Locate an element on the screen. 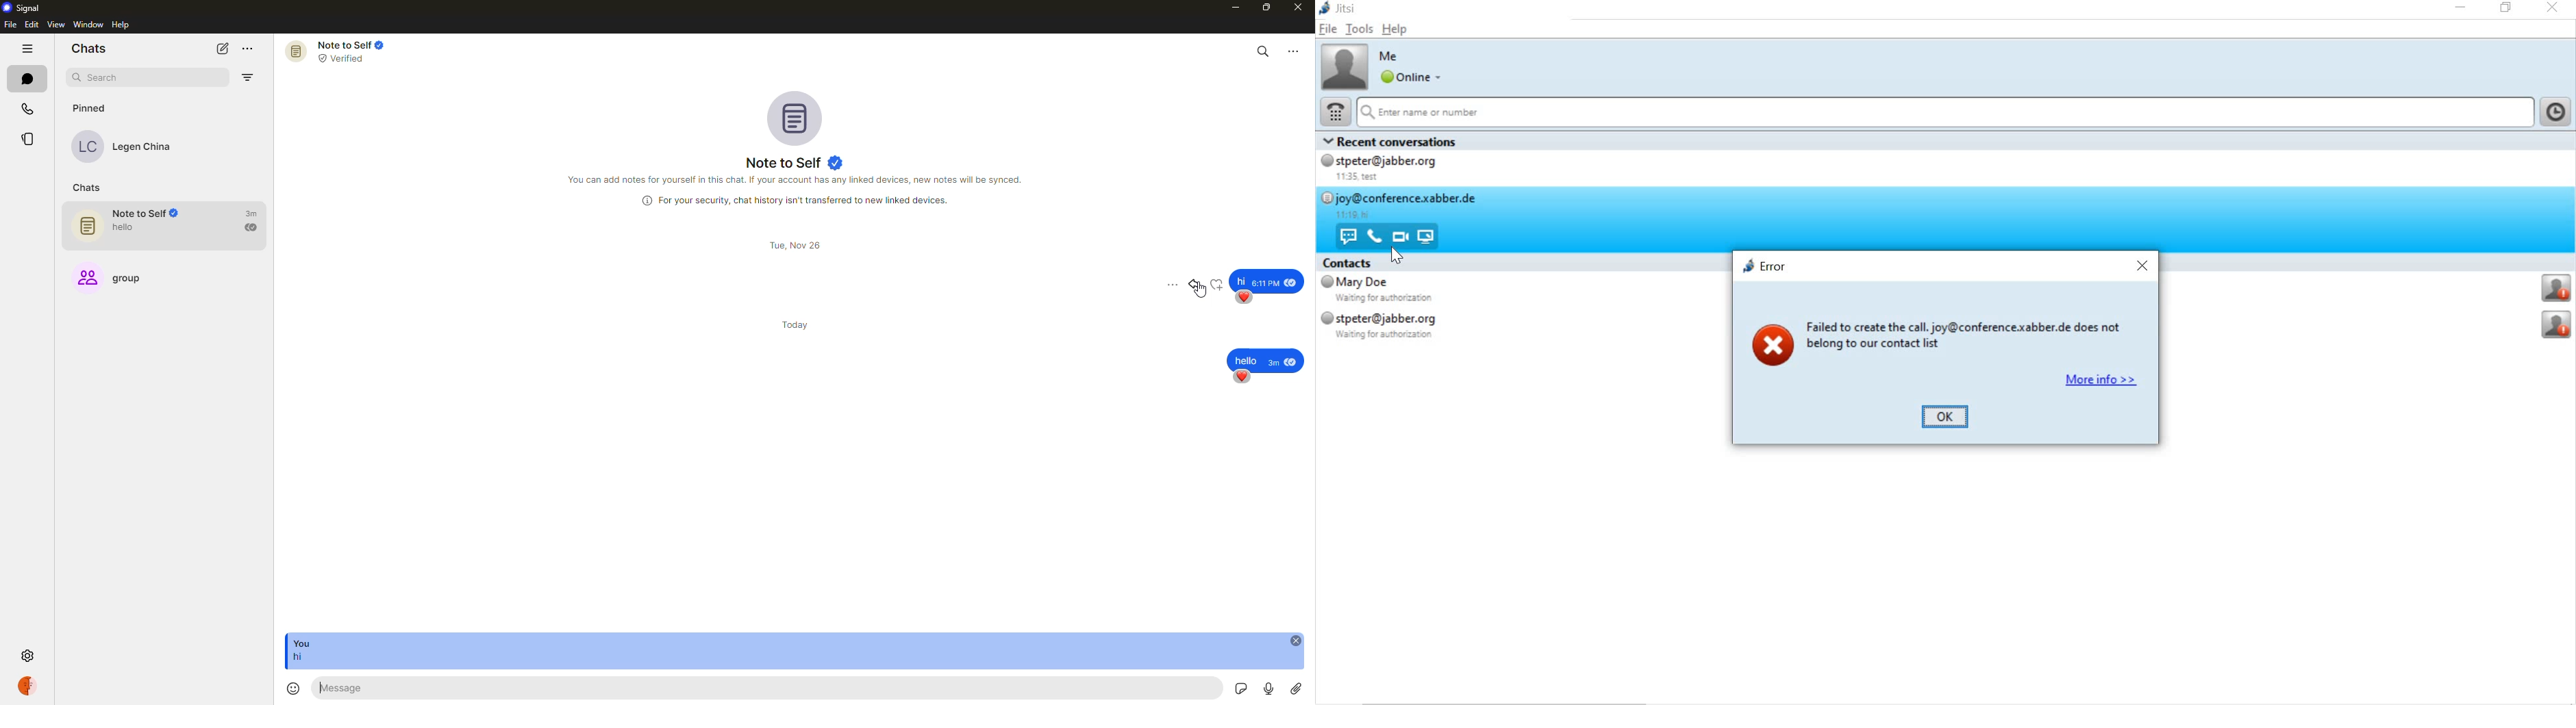 This screenshot has height=728, width=2576. maximize is located at coordinates (1263, 9).